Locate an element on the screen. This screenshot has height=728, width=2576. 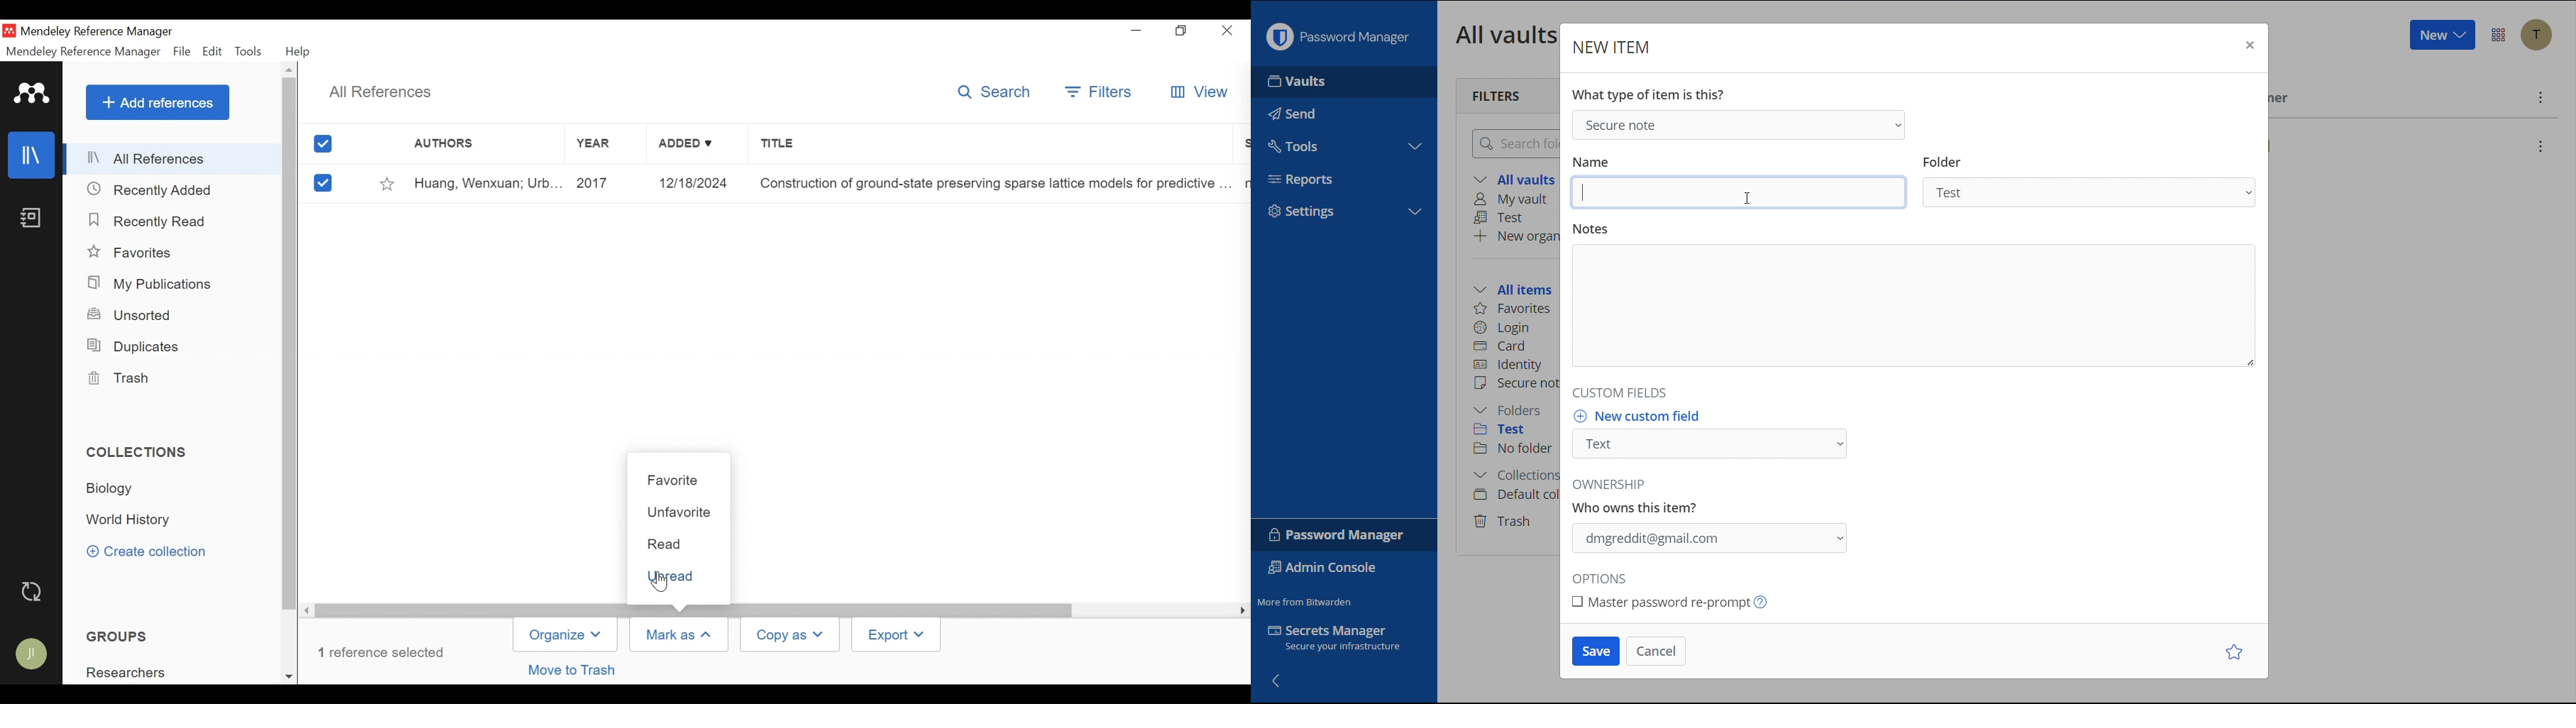
Custom Fields is located at coordinates (1616, 392).